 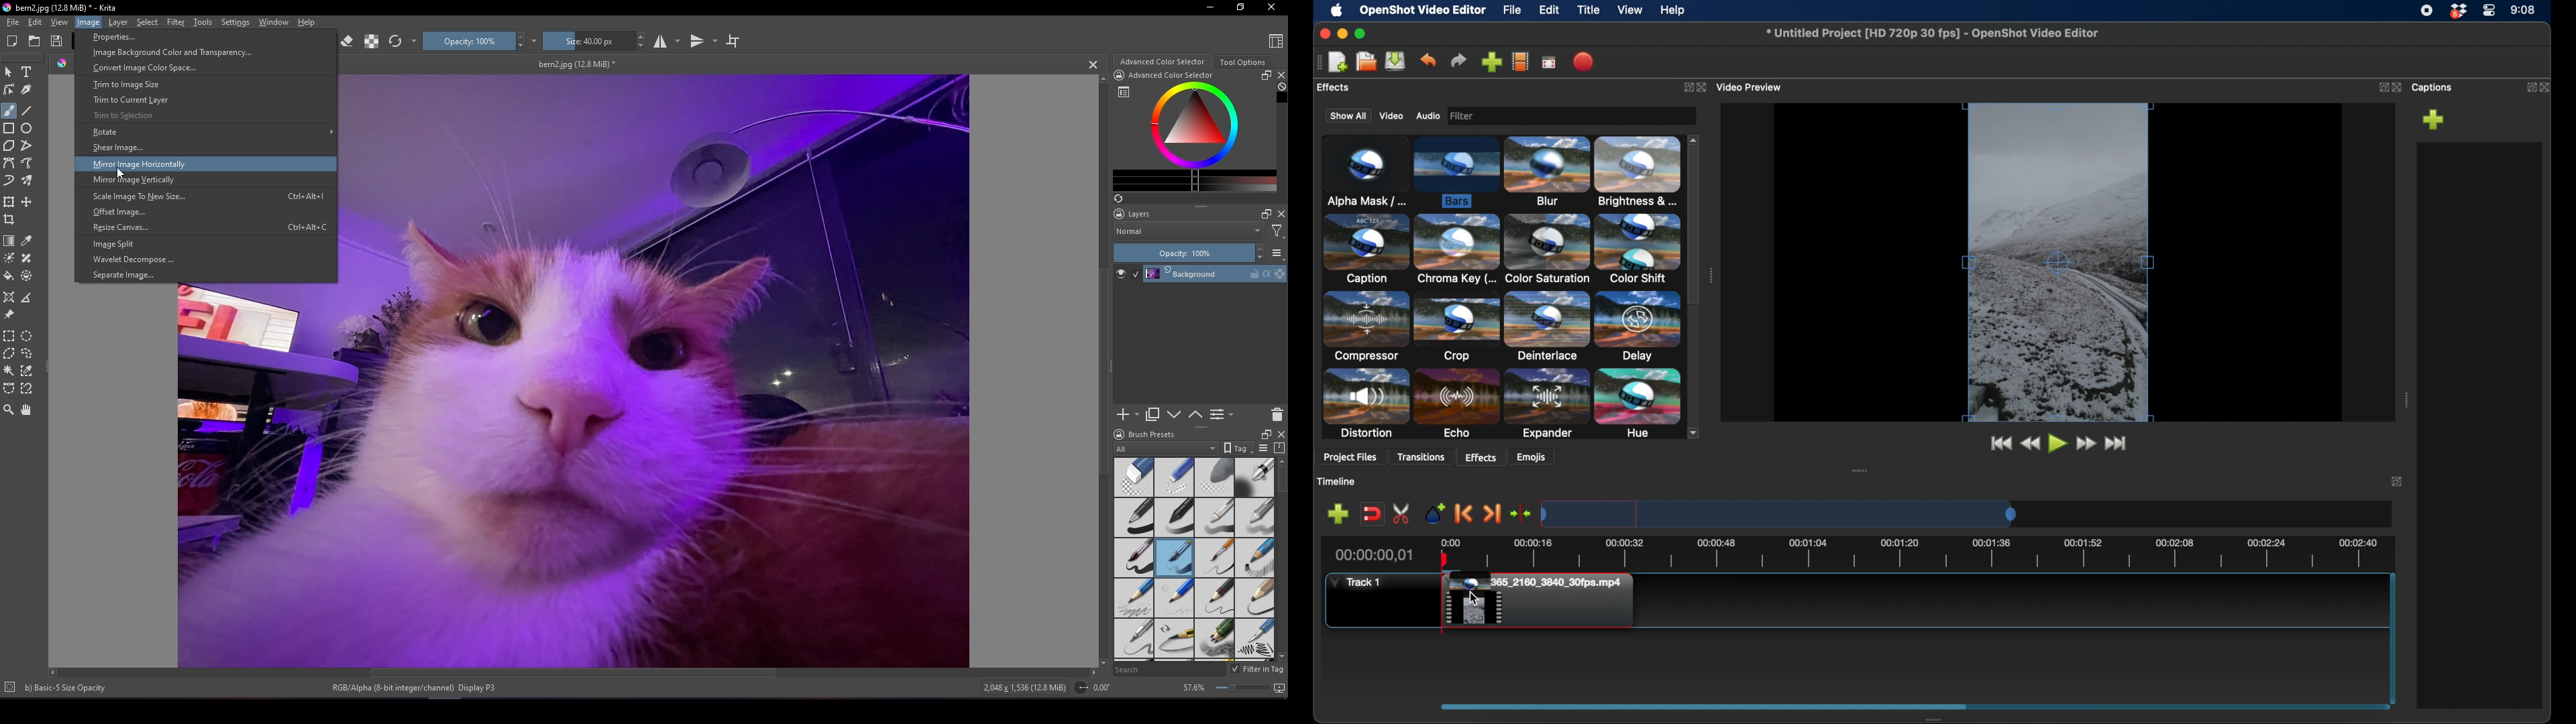 I want to click on Icon, so click(x=62, y=63).